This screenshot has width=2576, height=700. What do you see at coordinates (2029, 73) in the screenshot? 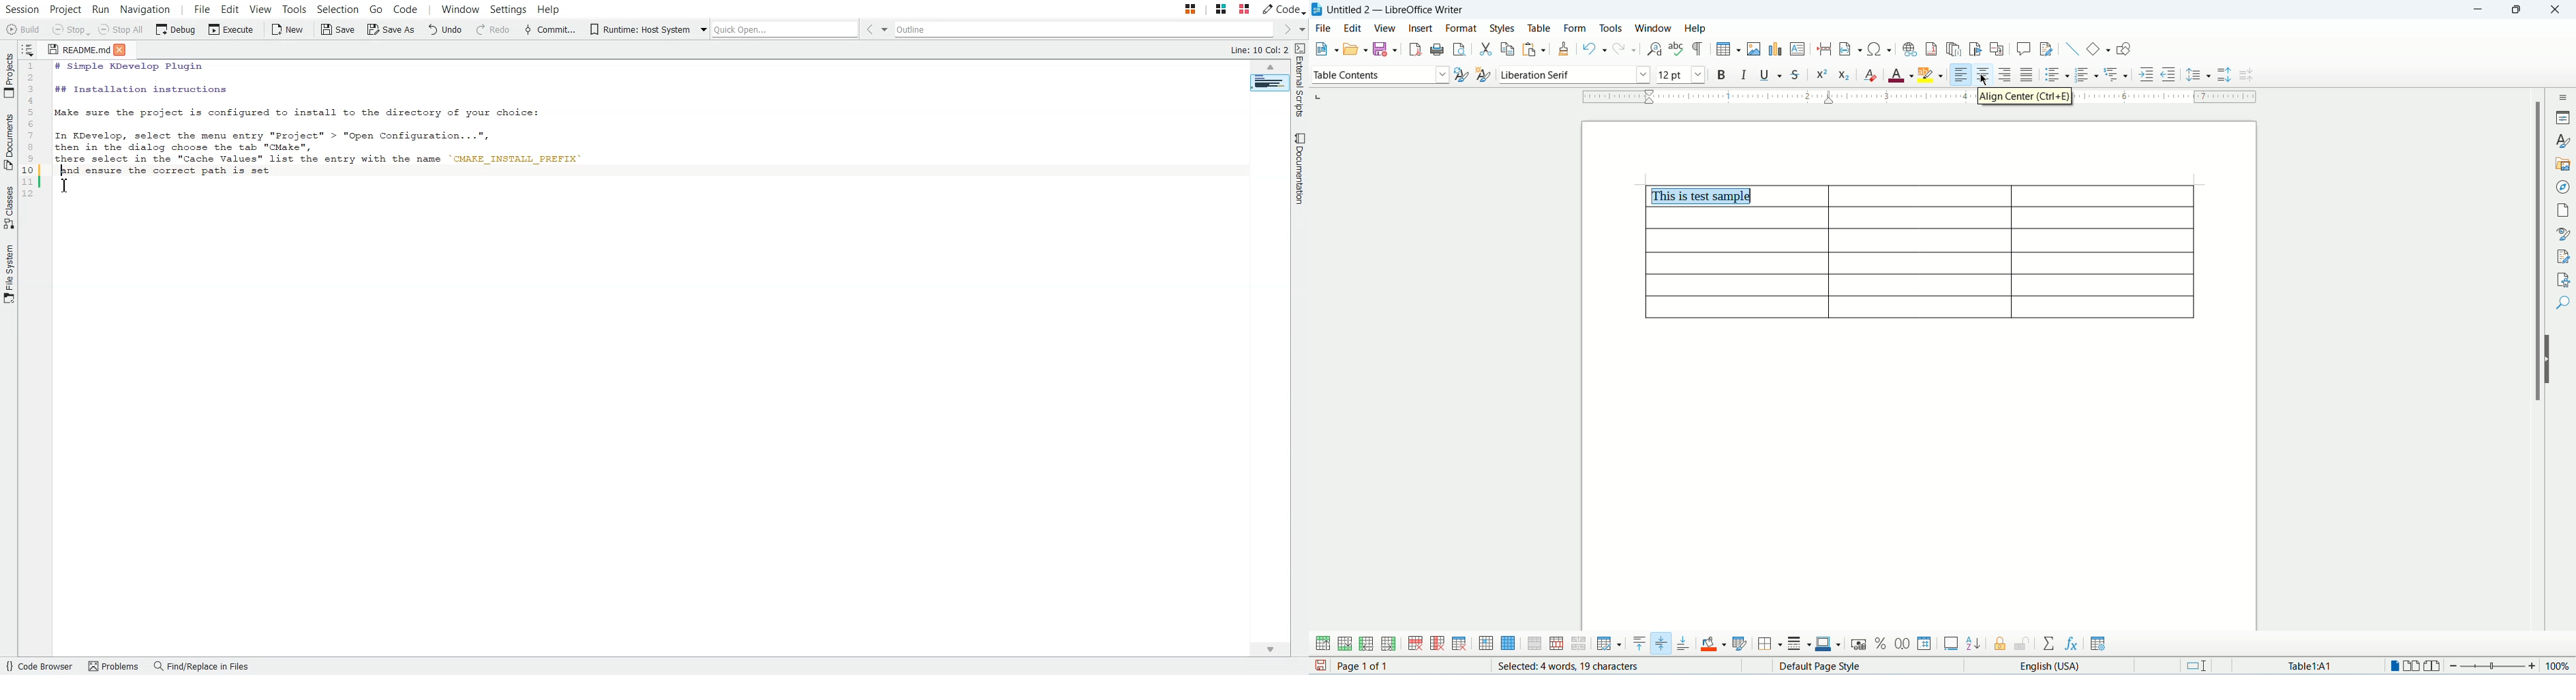
I see `justified` at bounding box center [2029, 73].